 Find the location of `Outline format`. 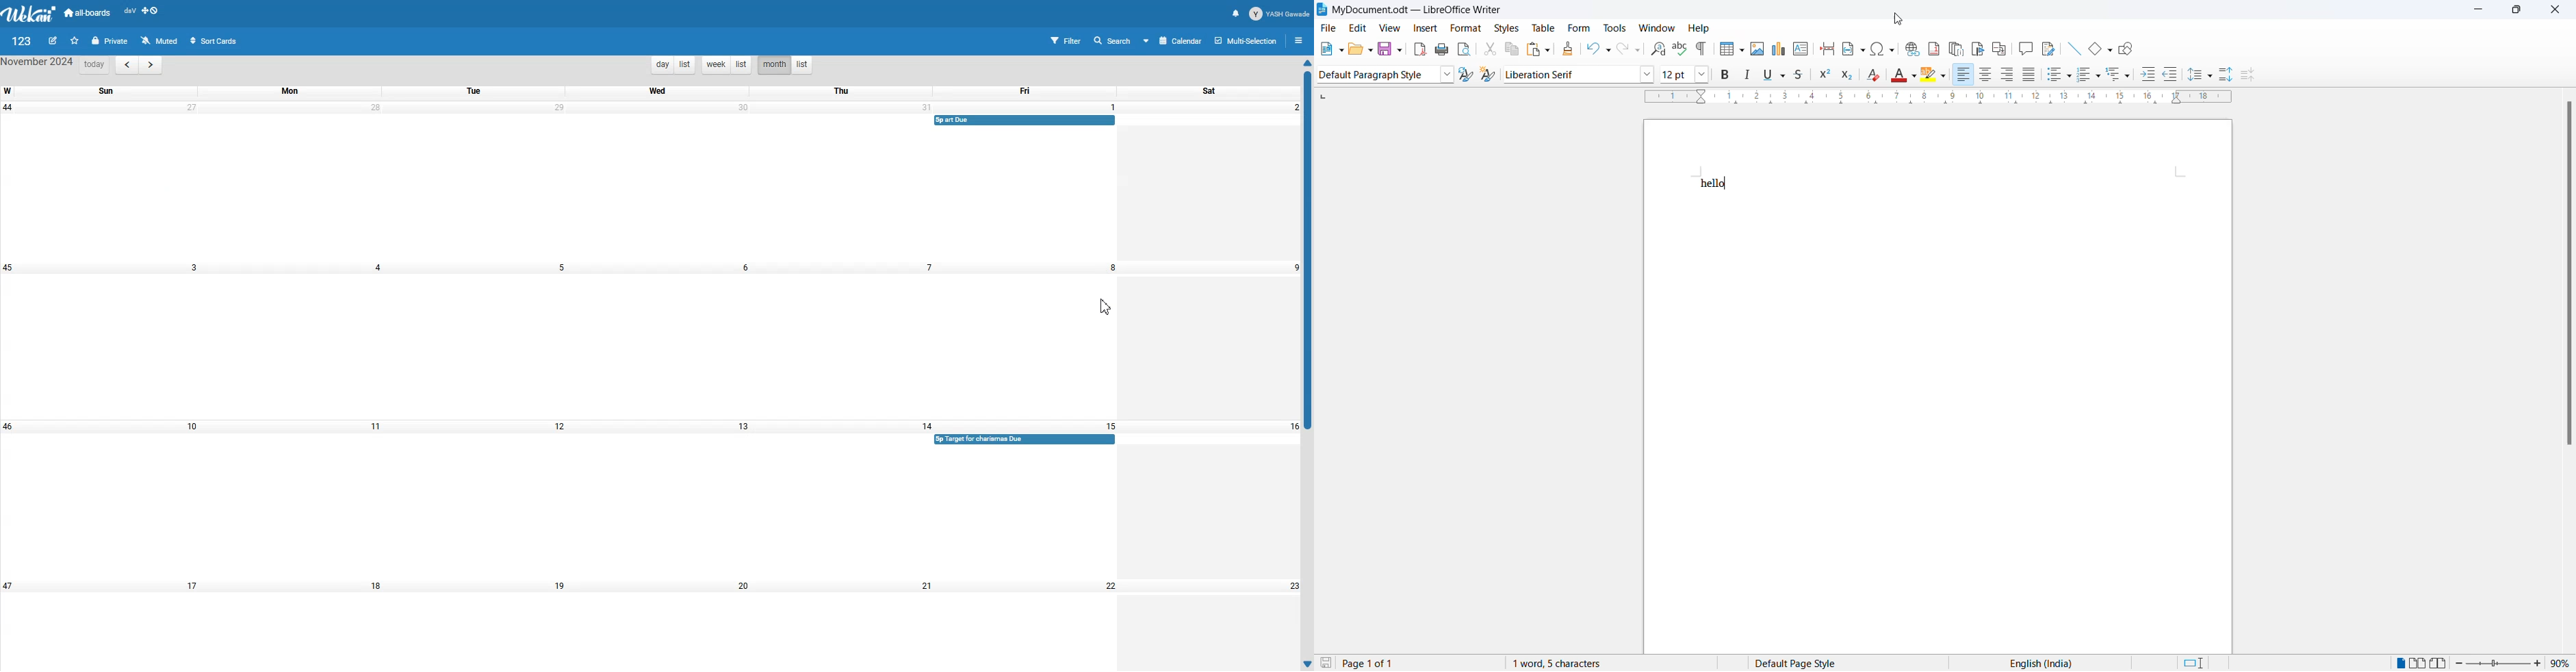

Outline format is located at coordinates (2119, 75).